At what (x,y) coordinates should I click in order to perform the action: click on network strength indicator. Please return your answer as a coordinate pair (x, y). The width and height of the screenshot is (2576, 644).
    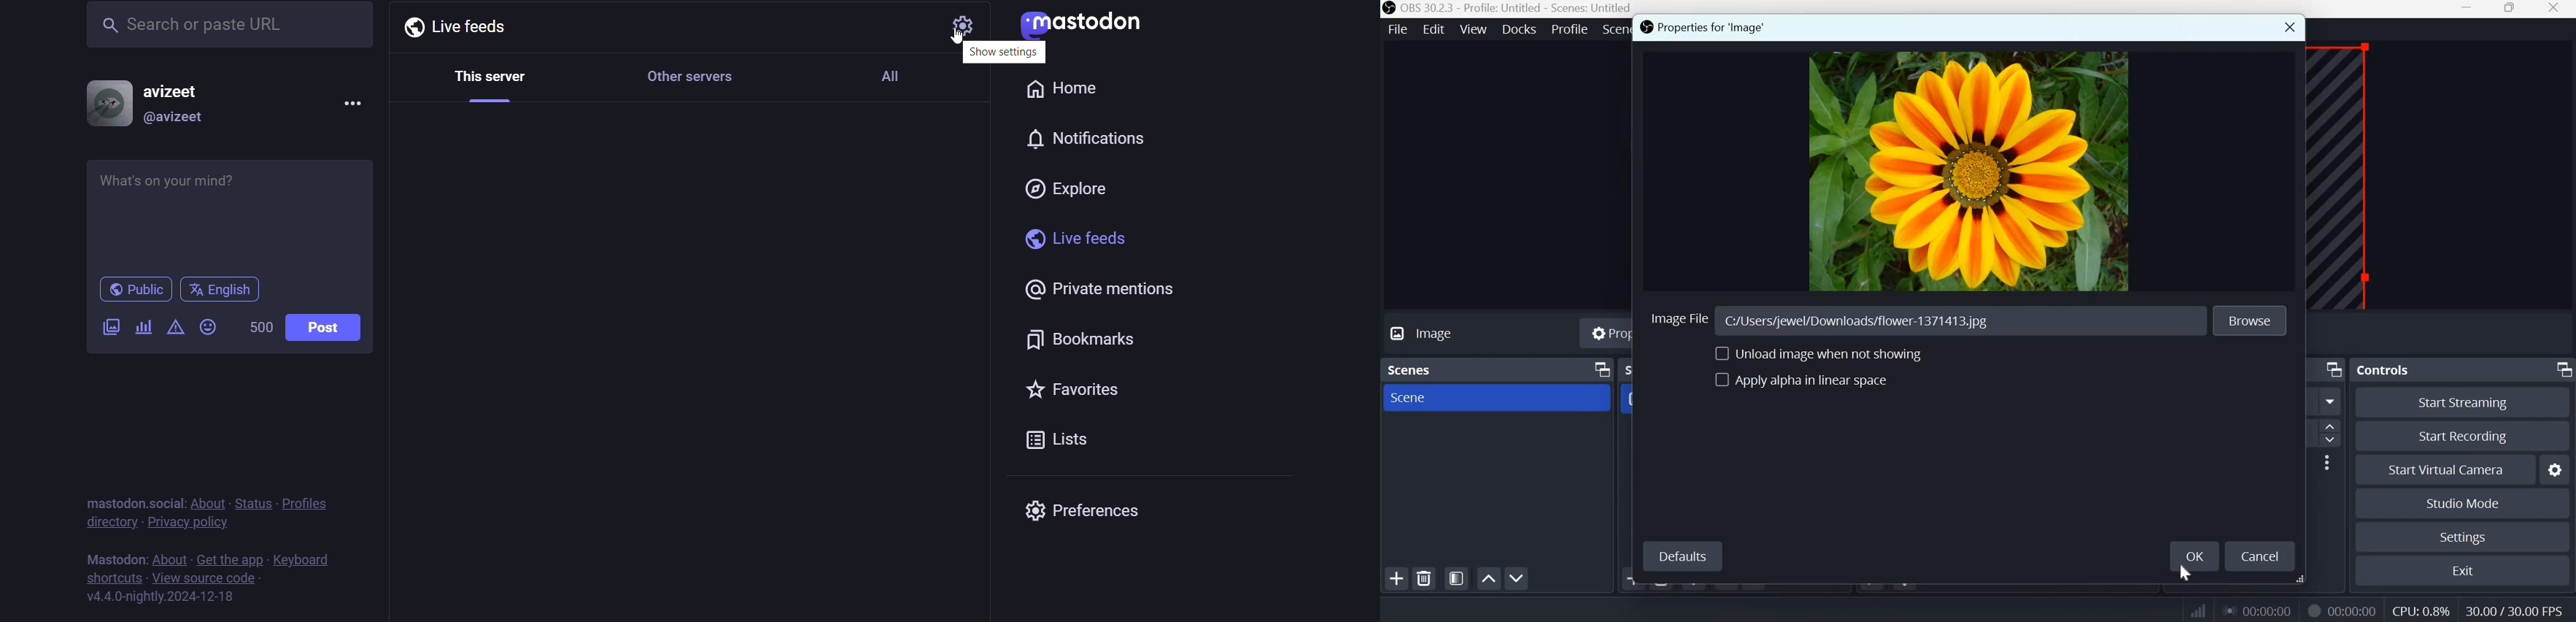
    Looking at the image, I should click on (2186, 609).